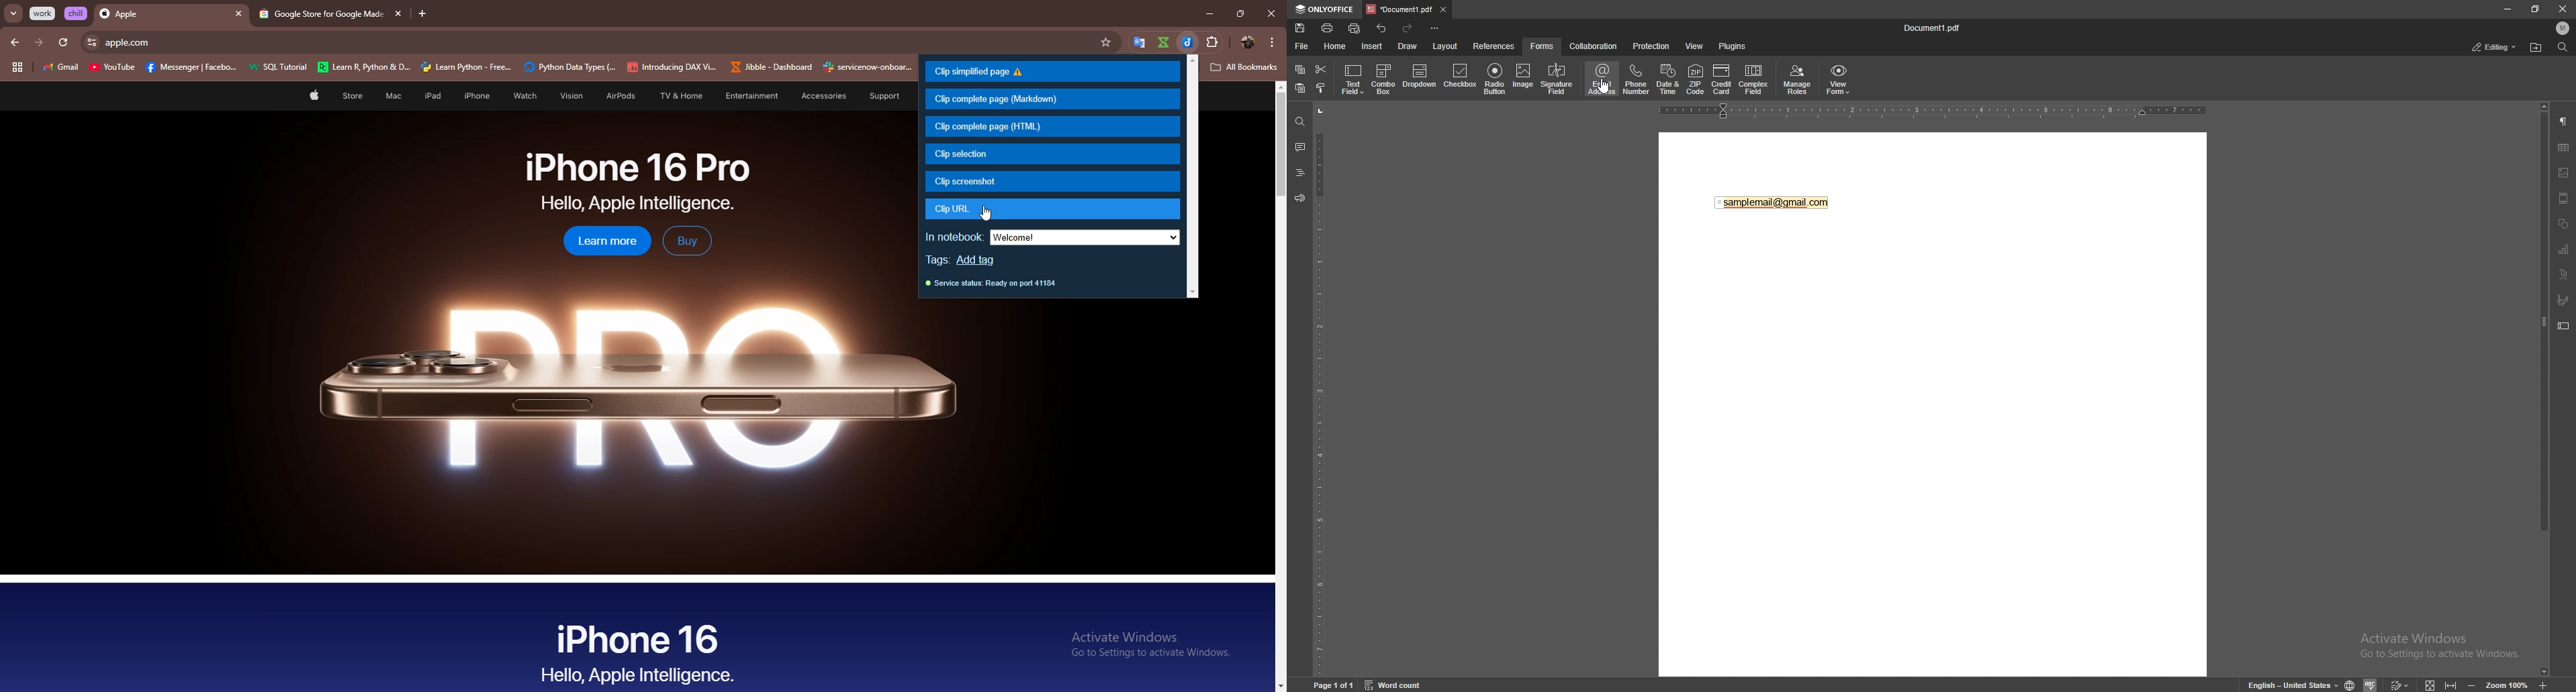  I want to click on iPhone 16
Hello, Apple Intelligence., so click(639, 651).